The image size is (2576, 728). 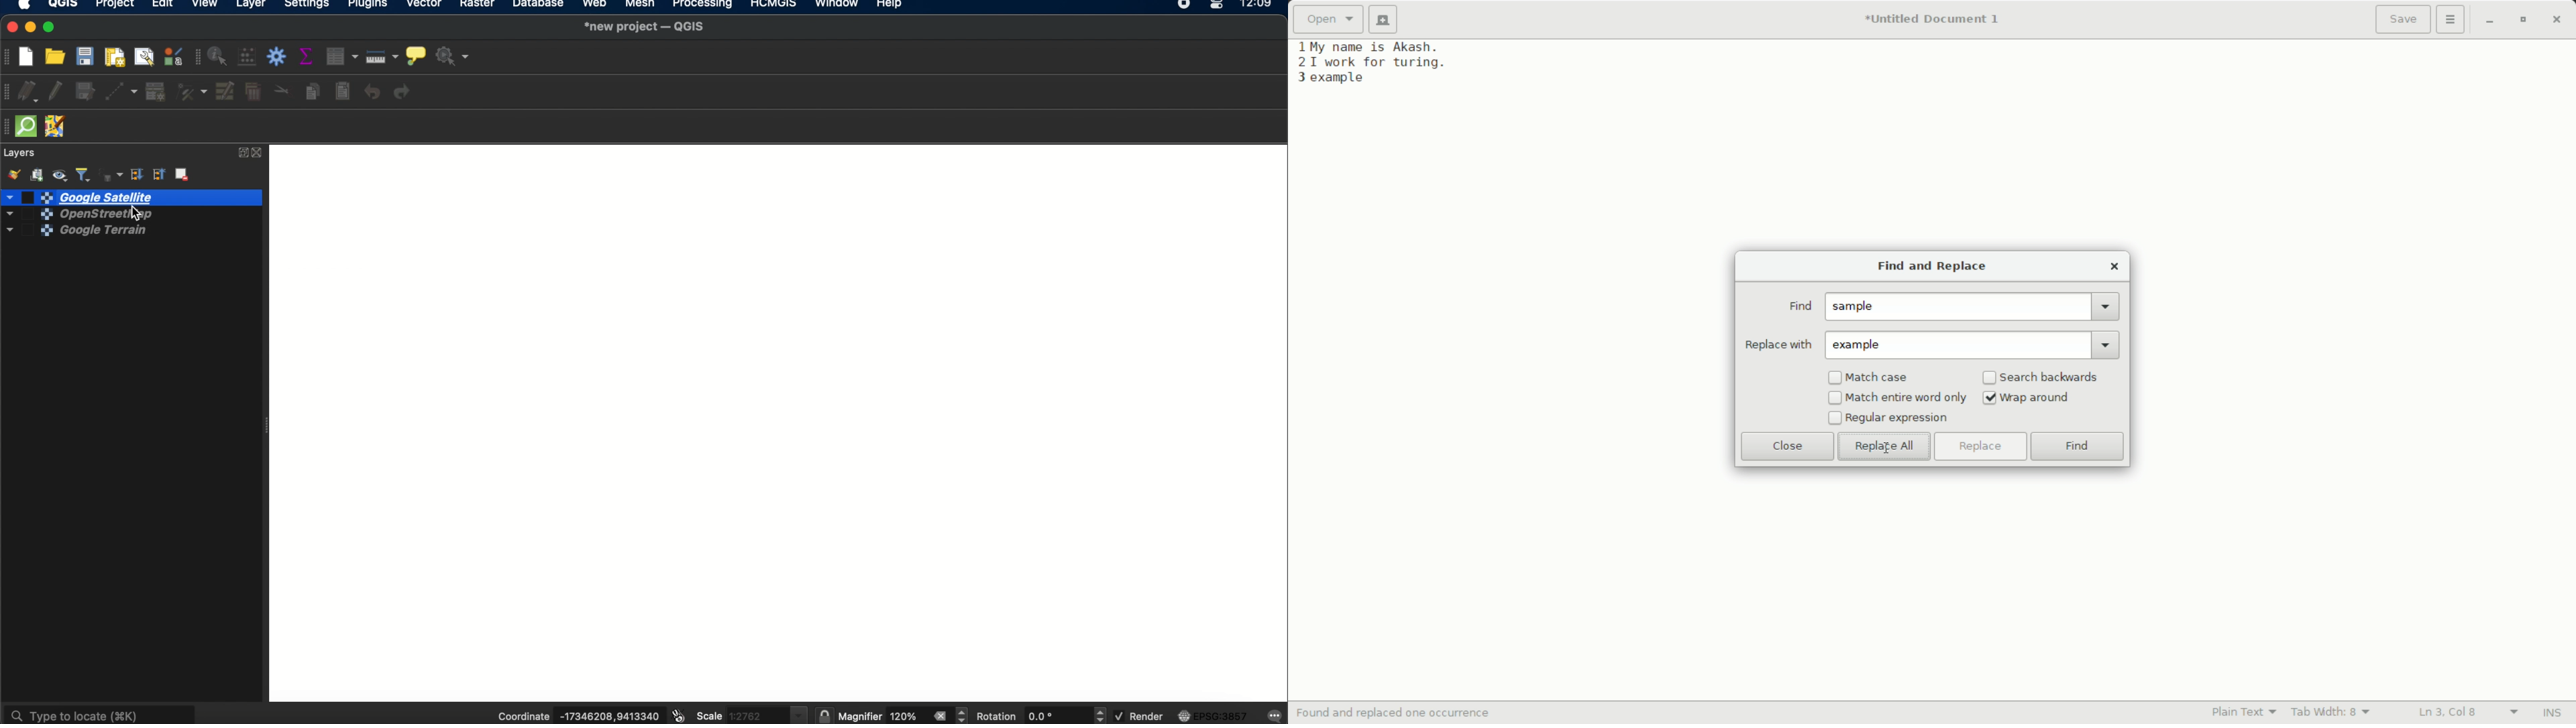 I want to click on open layer styling panel, so click(x=13, y=174).